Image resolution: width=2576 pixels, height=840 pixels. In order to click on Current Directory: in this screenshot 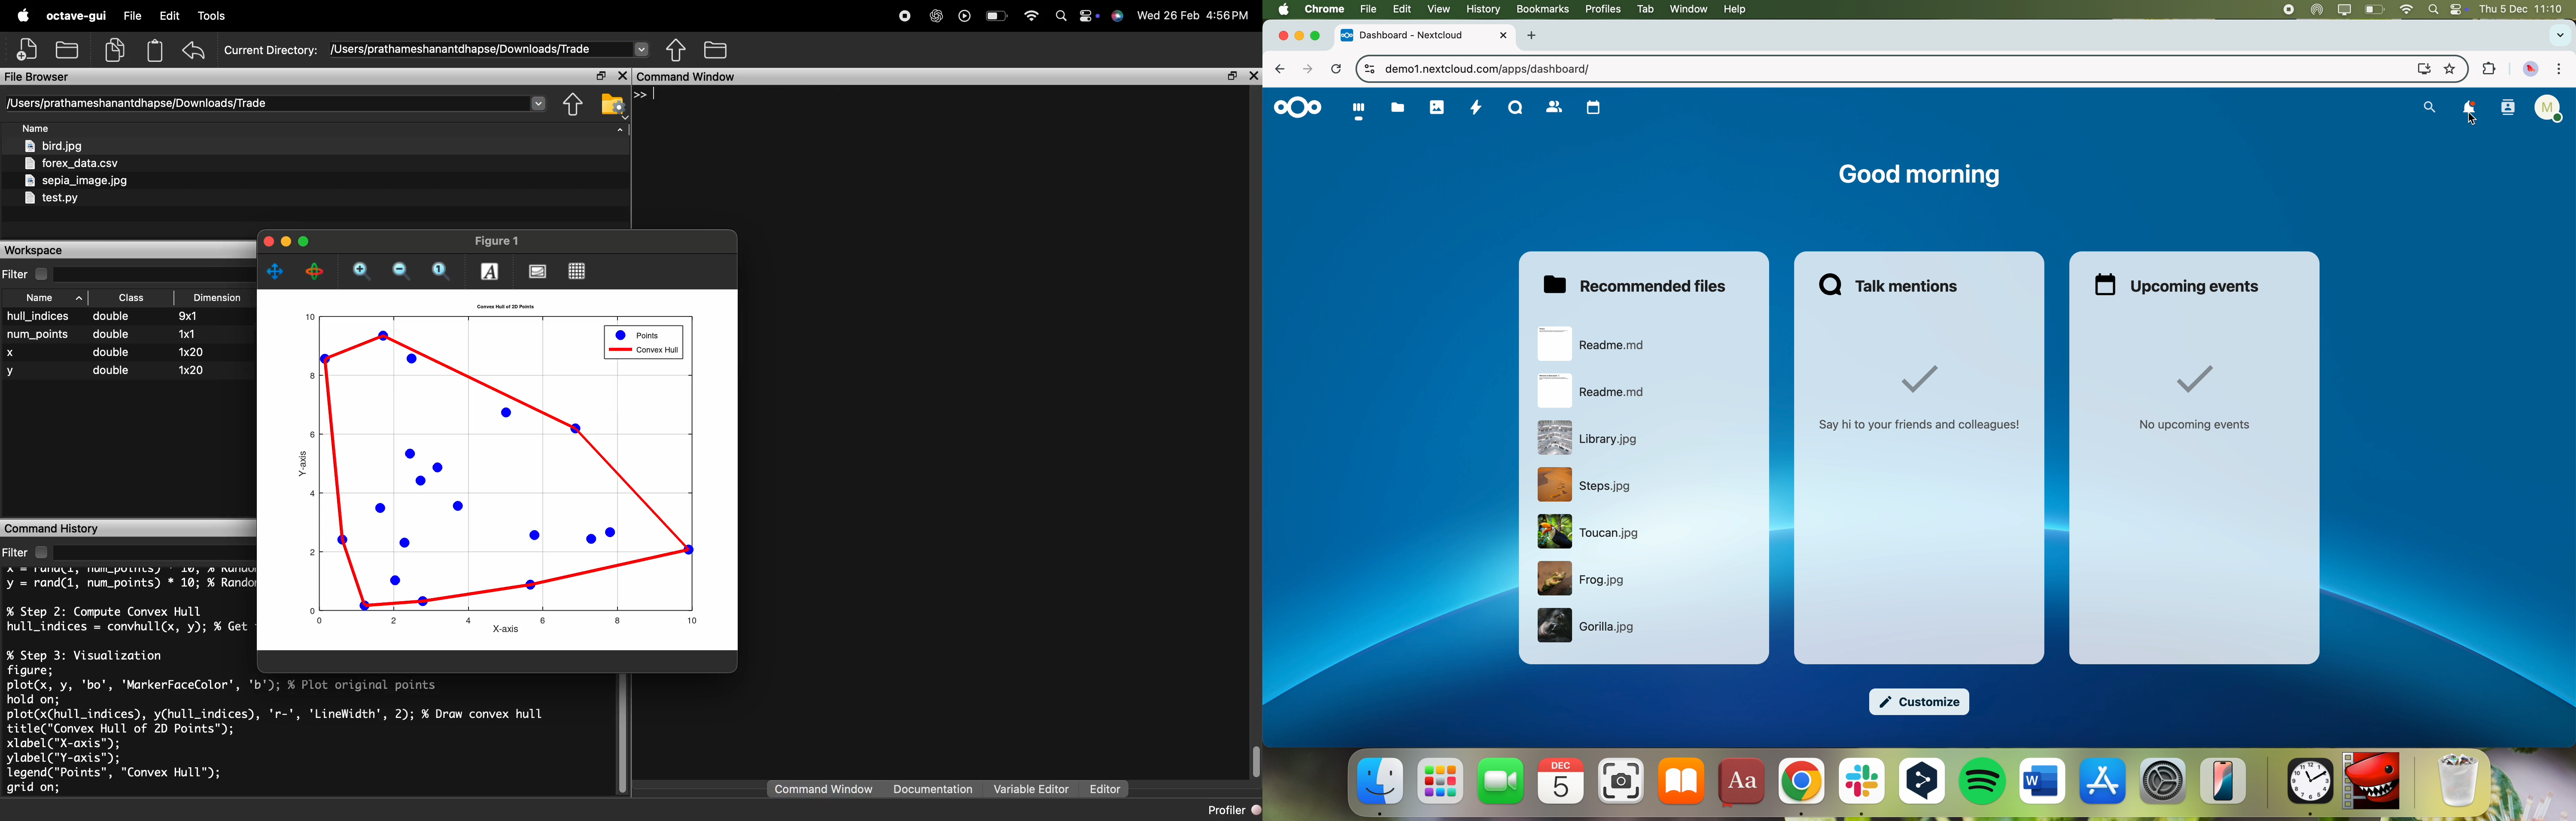, I will do `click(271, 50)`.